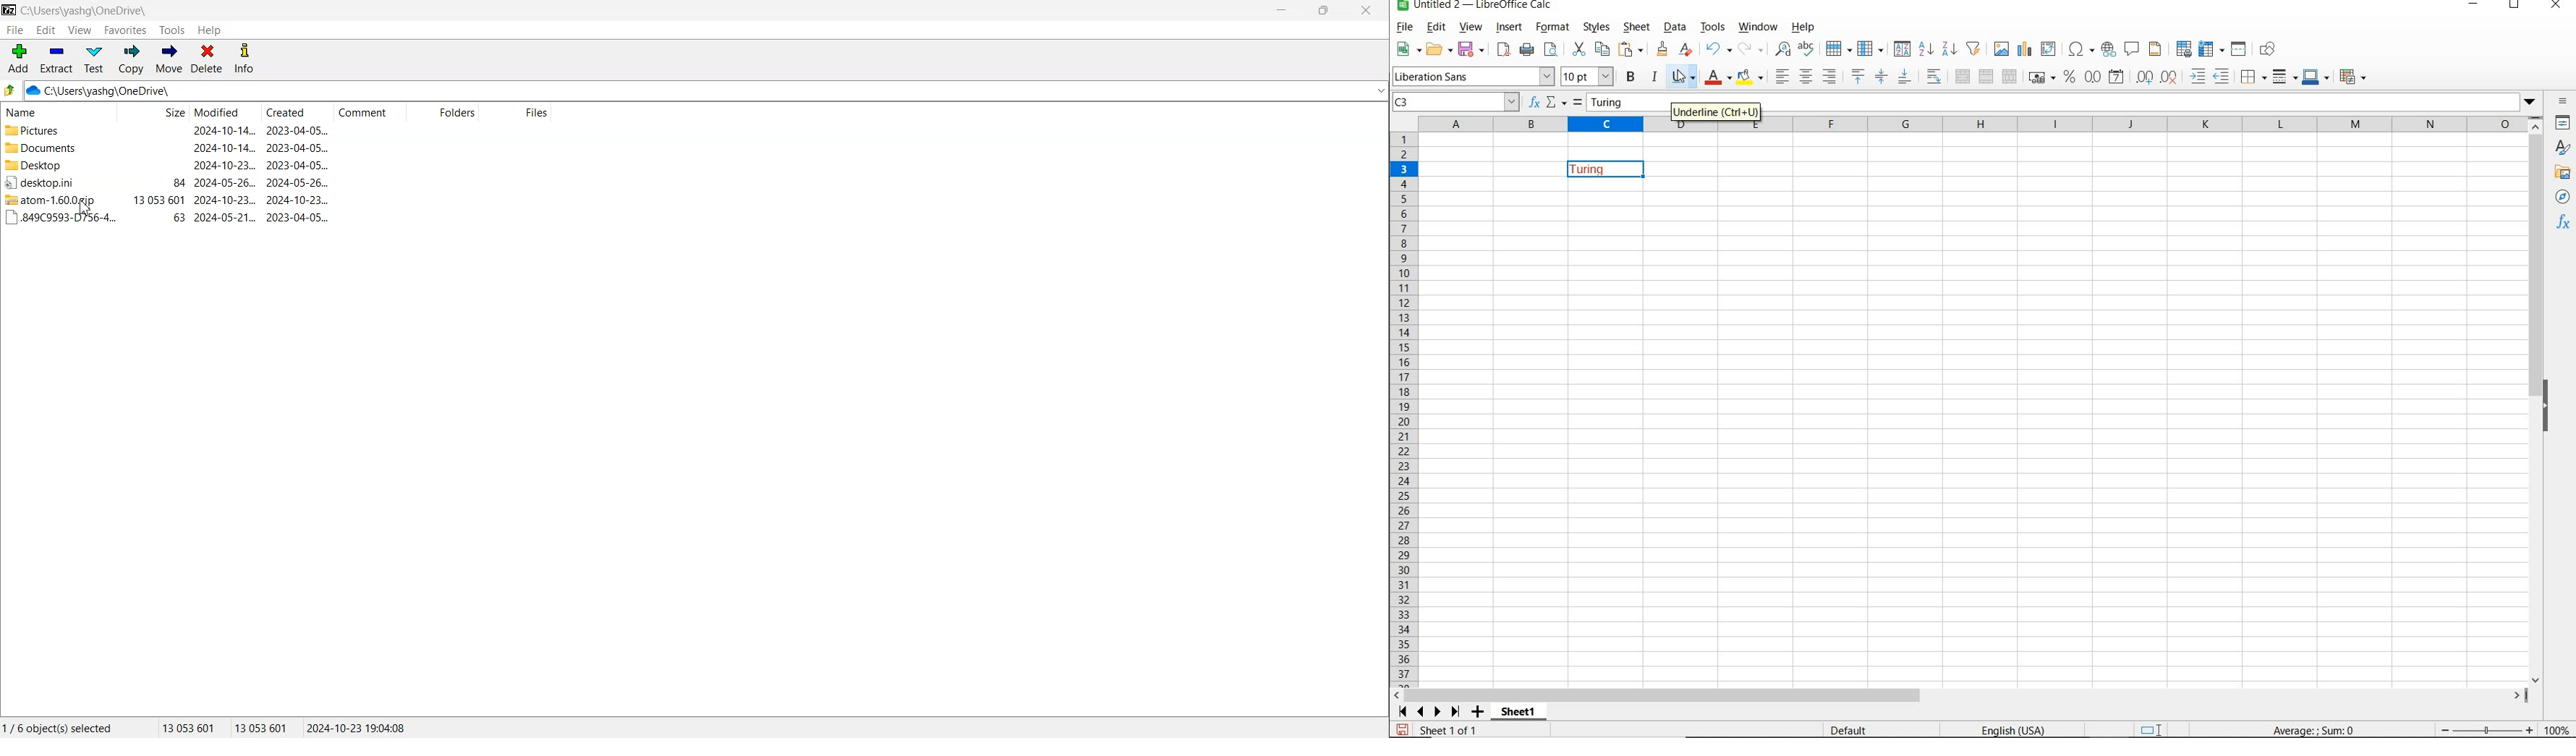 This screenshot has height=756, width=2576. I want to click on CUT, so click(1578, 50).